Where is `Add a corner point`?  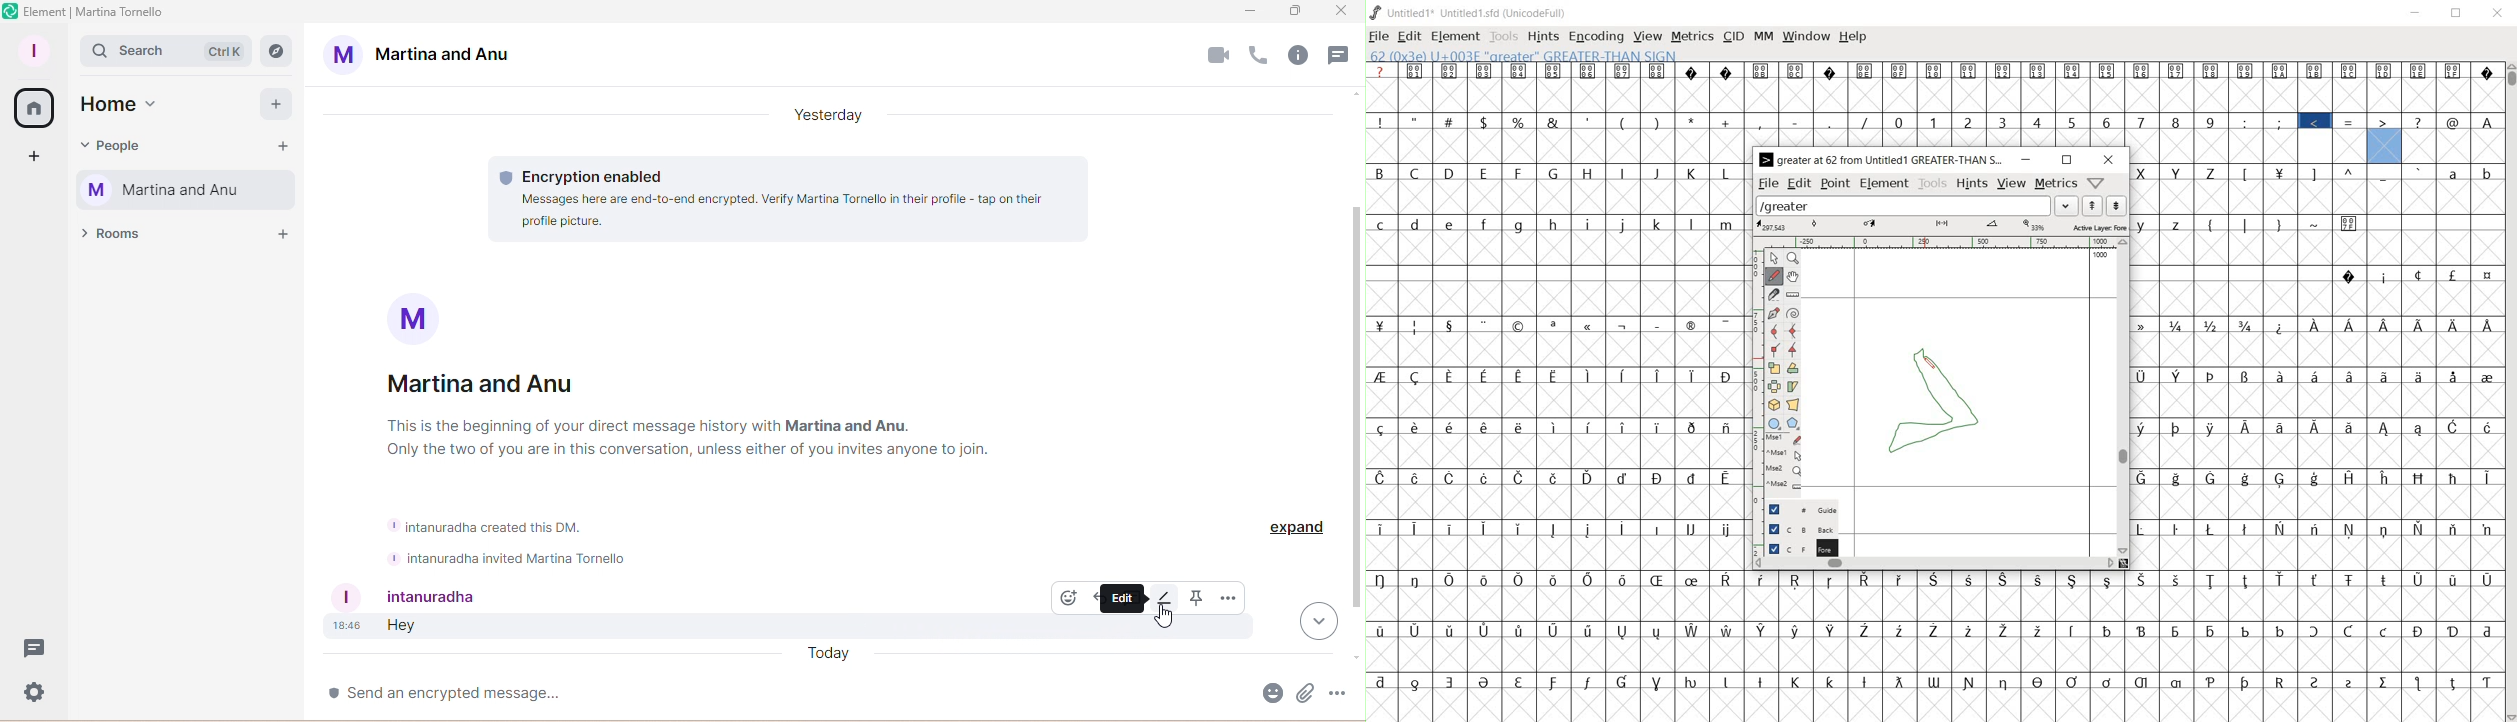 Add a corner point is located at coordinates (1775, 349).